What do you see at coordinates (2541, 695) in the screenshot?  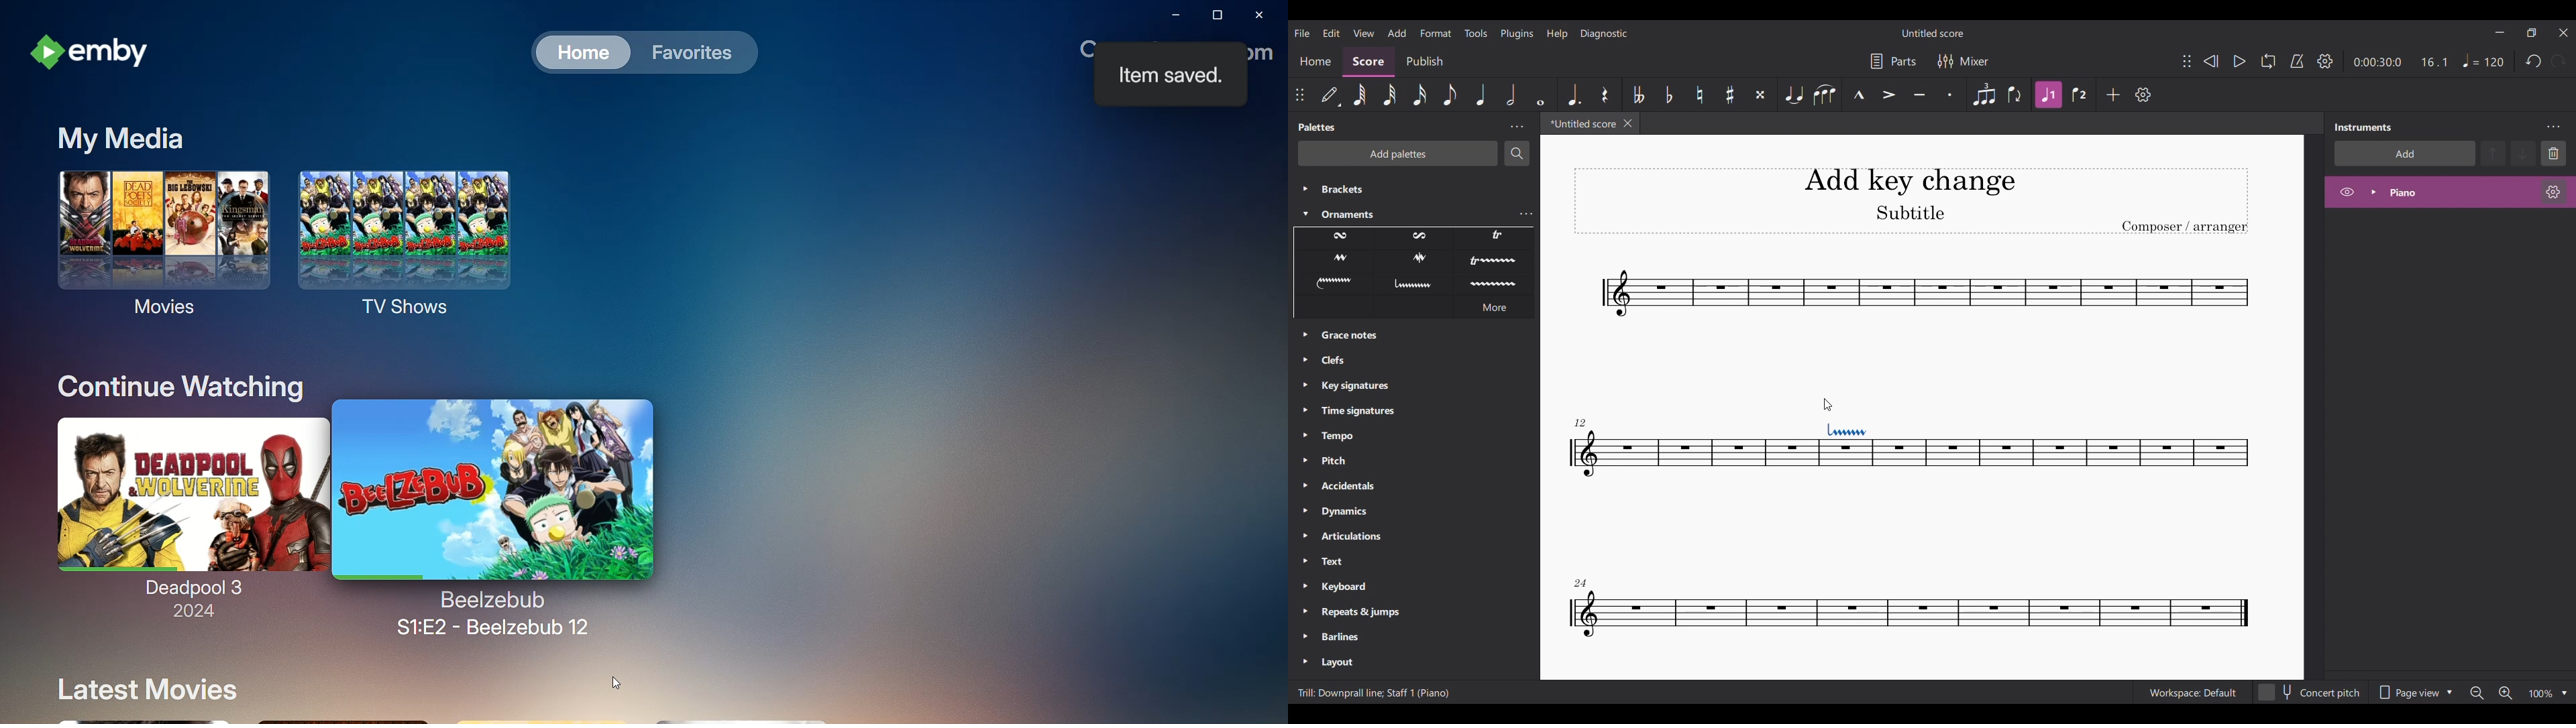 I see `Current zoom factor` at bounding box center [2541, 695].